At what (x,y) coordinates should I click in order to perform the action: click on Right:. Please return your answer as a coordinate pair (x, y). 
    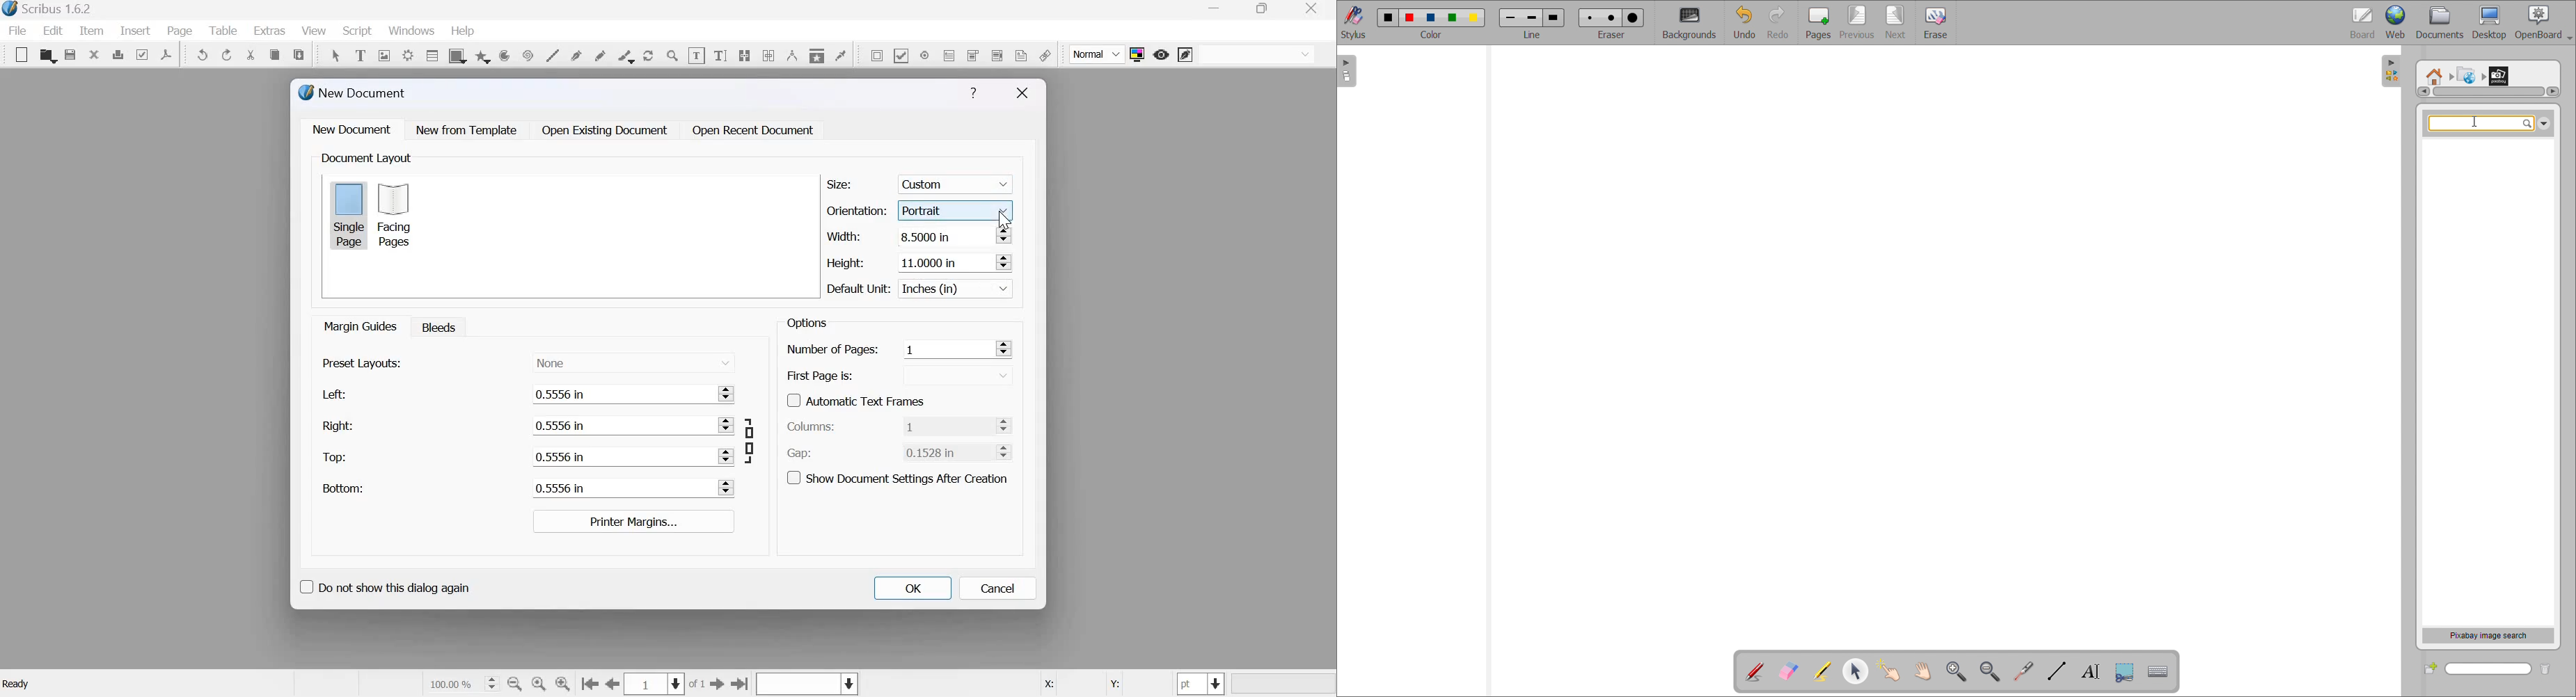
    Looking at the image, I should click on (337, 425).